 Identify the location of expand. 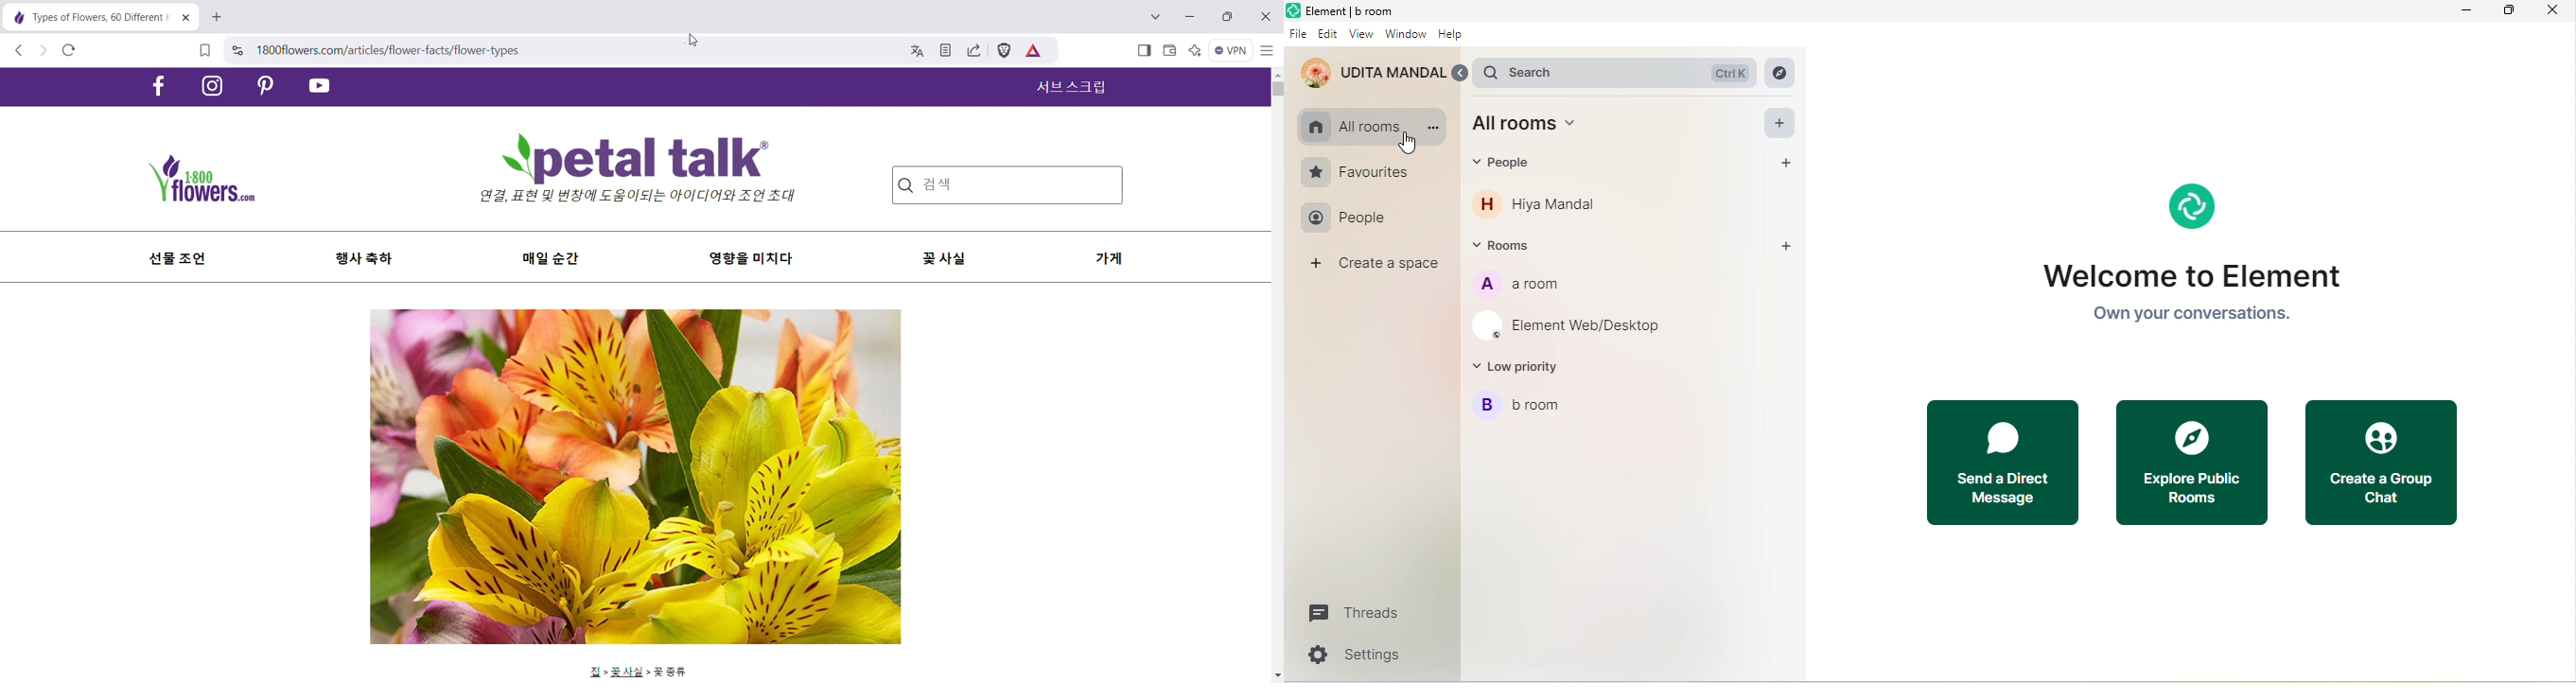
(1463, 74).